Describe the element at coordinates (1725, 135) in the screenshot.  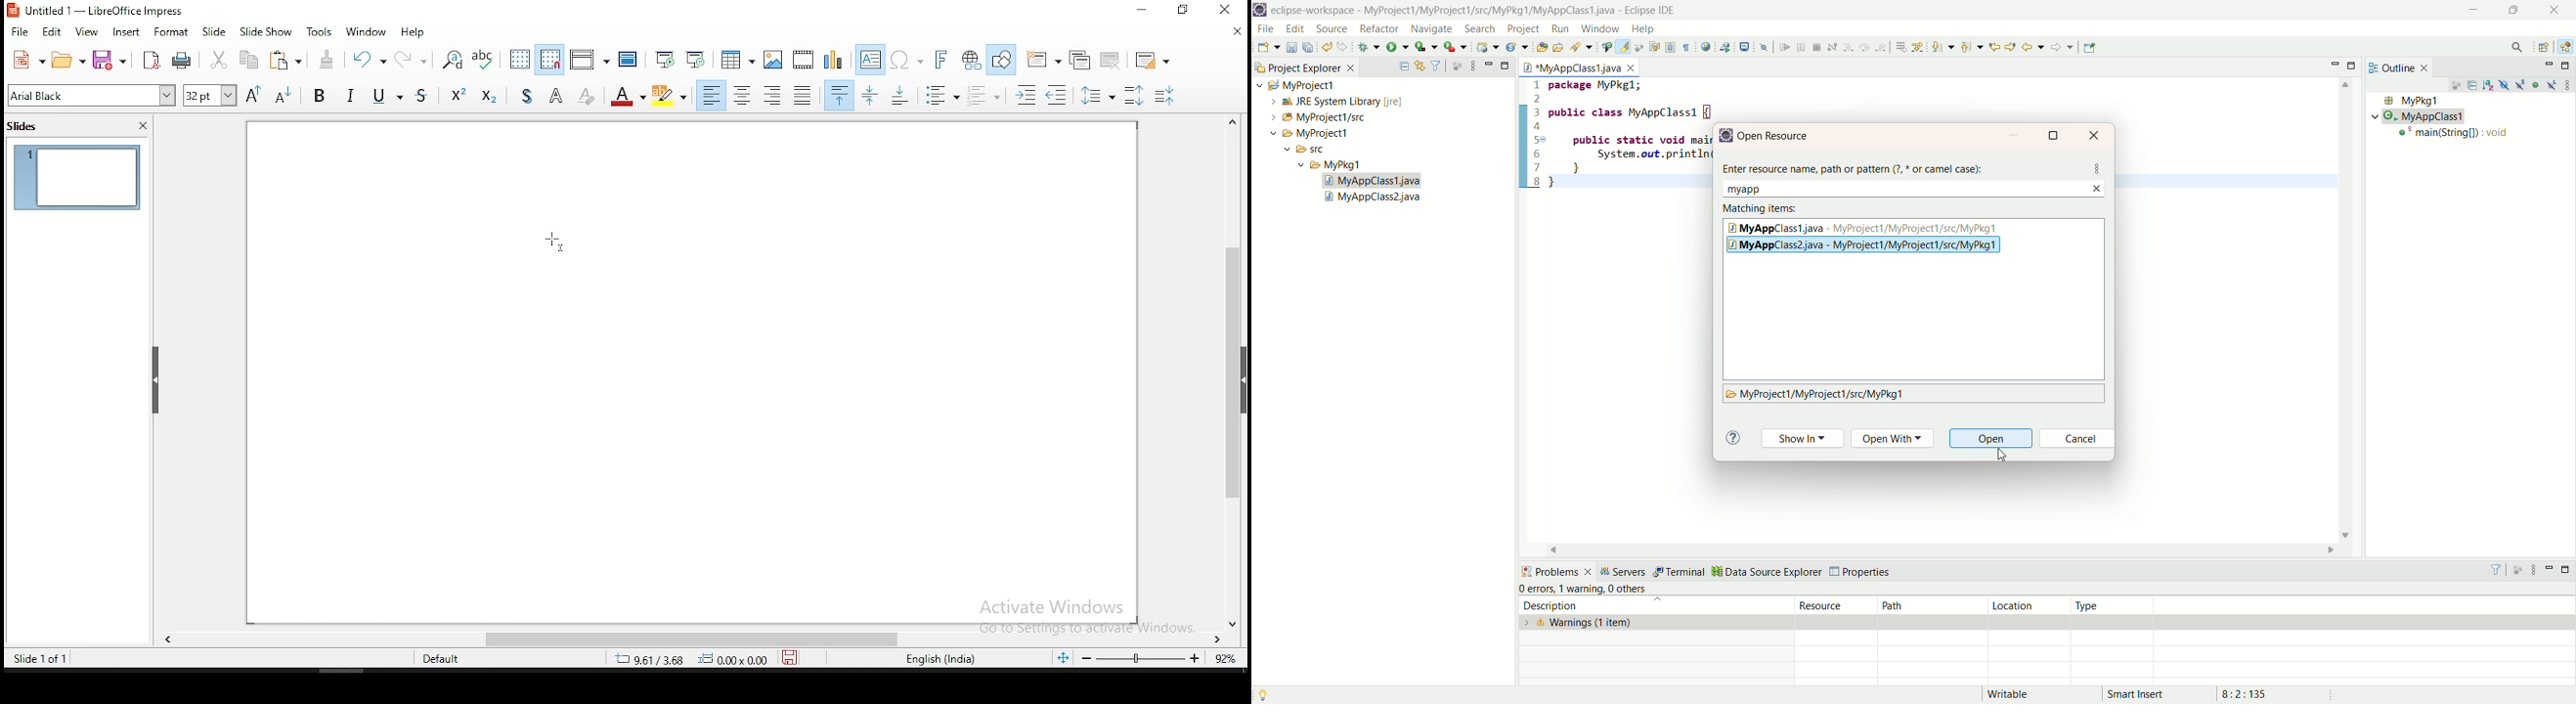
I see `eclipse logo` at that location.